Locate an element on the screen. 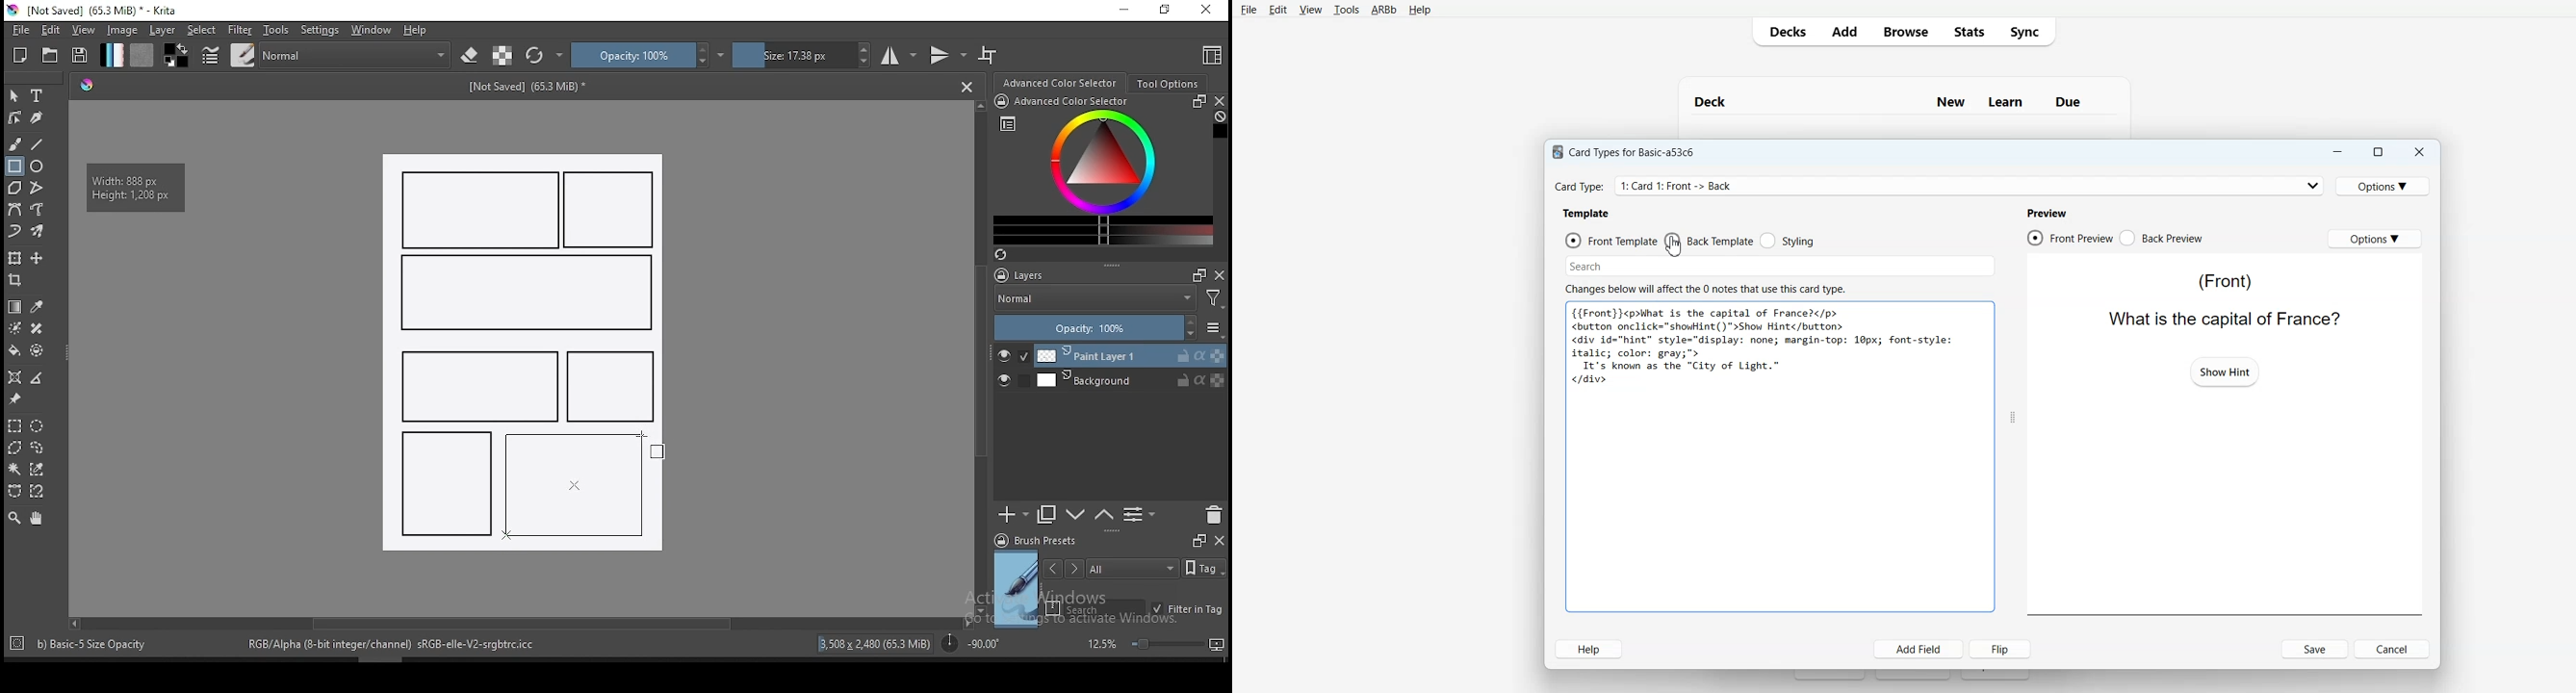  {{Front}}<p>hat is the capital of France?</p>
<button onclick="showHint()">Show Hint</button>
<div id="hint" style="display: none; margin-top: 1@px; font-style:
italic; color: gray;">
It's known as the "City of Light.”
</div> is located at coordinates (1765, 345).